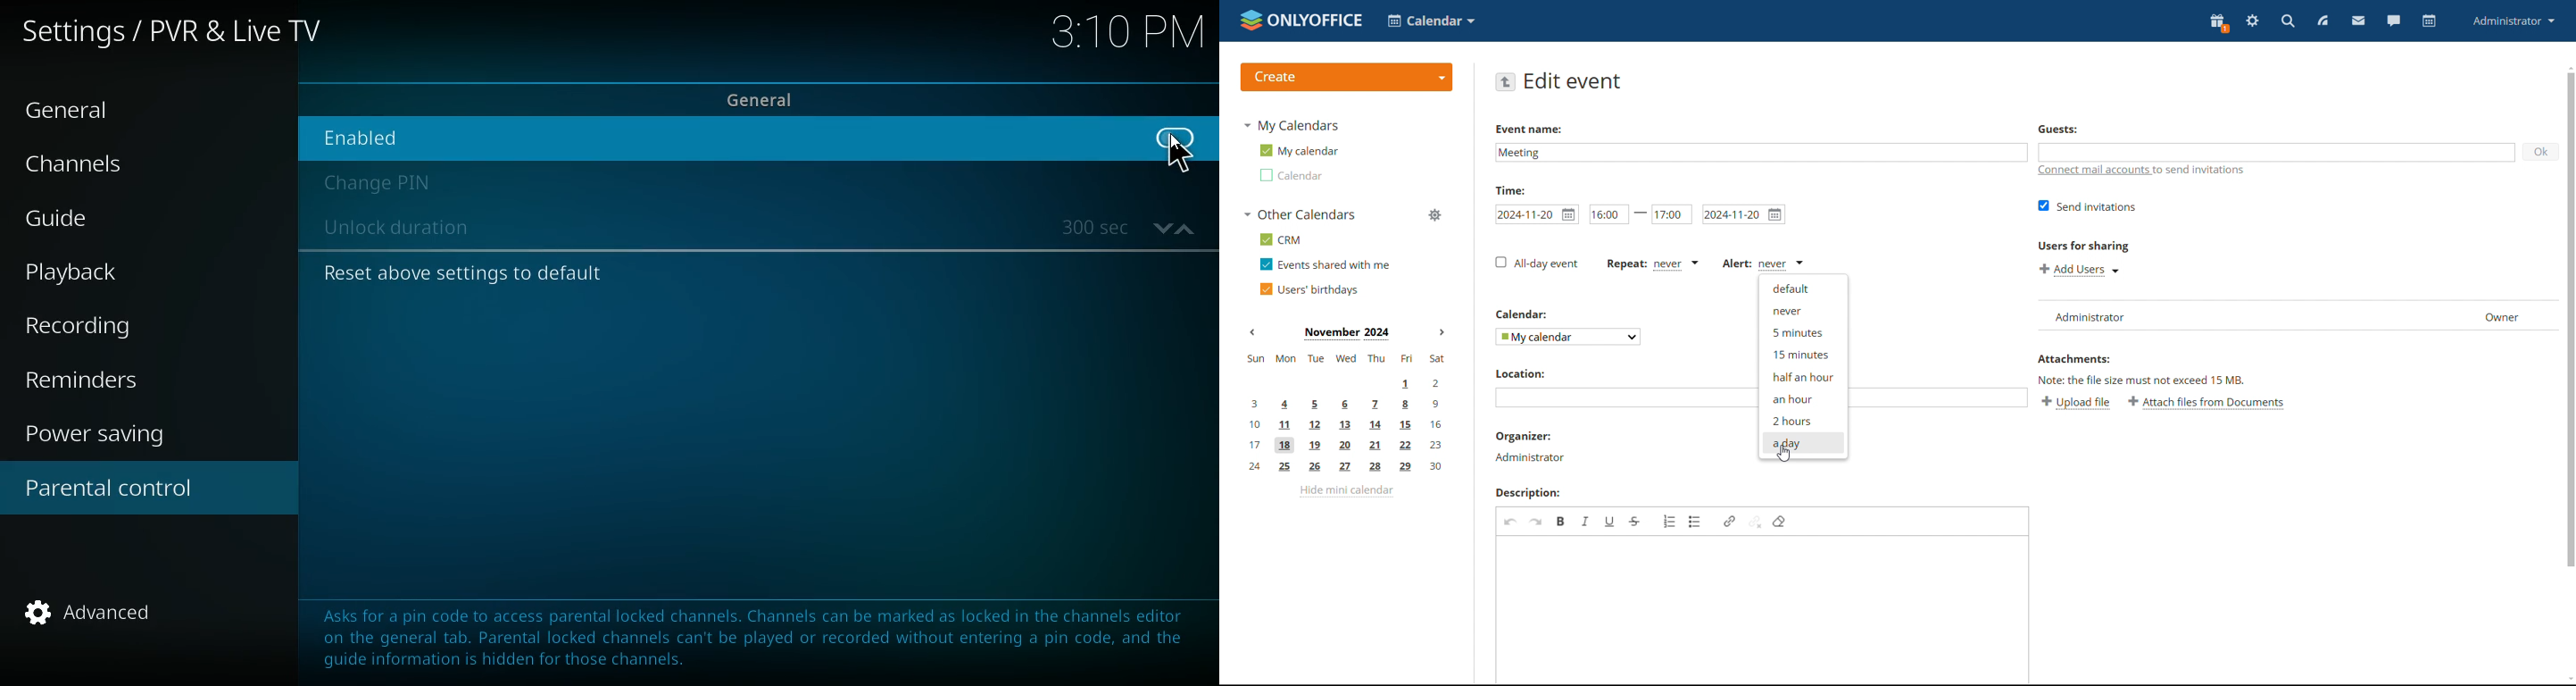 The height and width of the screenshot is (700, 2576). Describe the element at coordinates (775, 97) in the screenshot. I see `general` at that location.